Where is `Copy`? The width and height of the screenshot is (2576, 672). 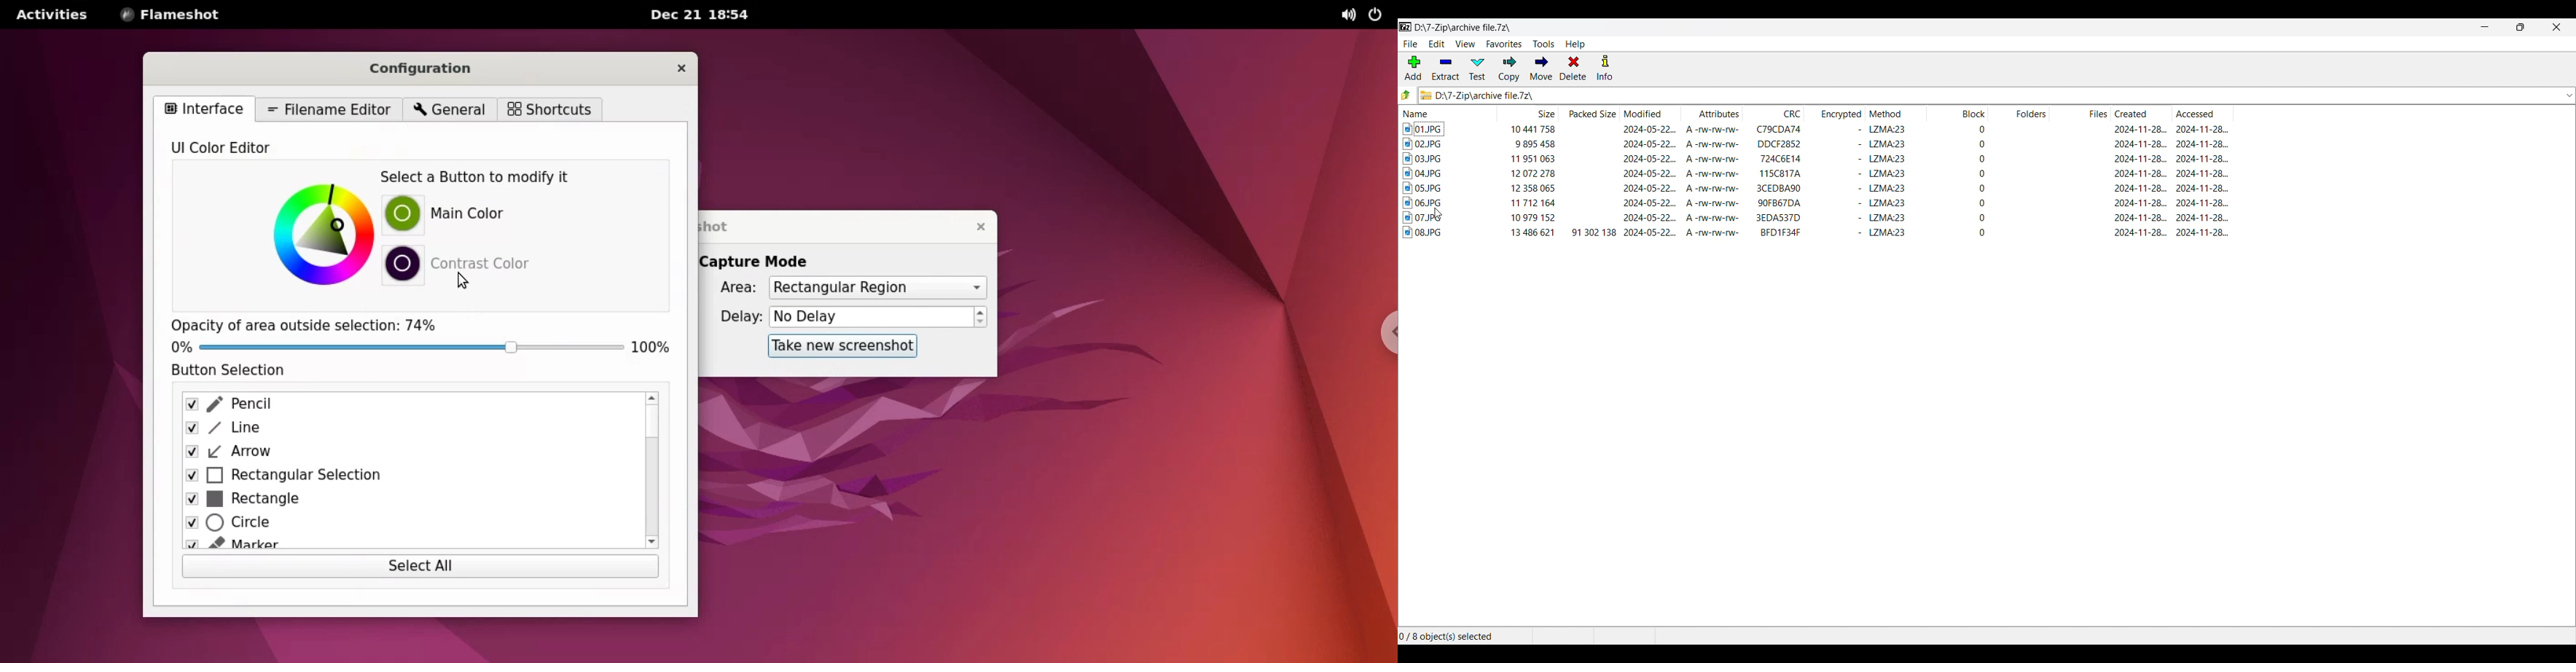
Copy is located at coordinates (1509, 69).